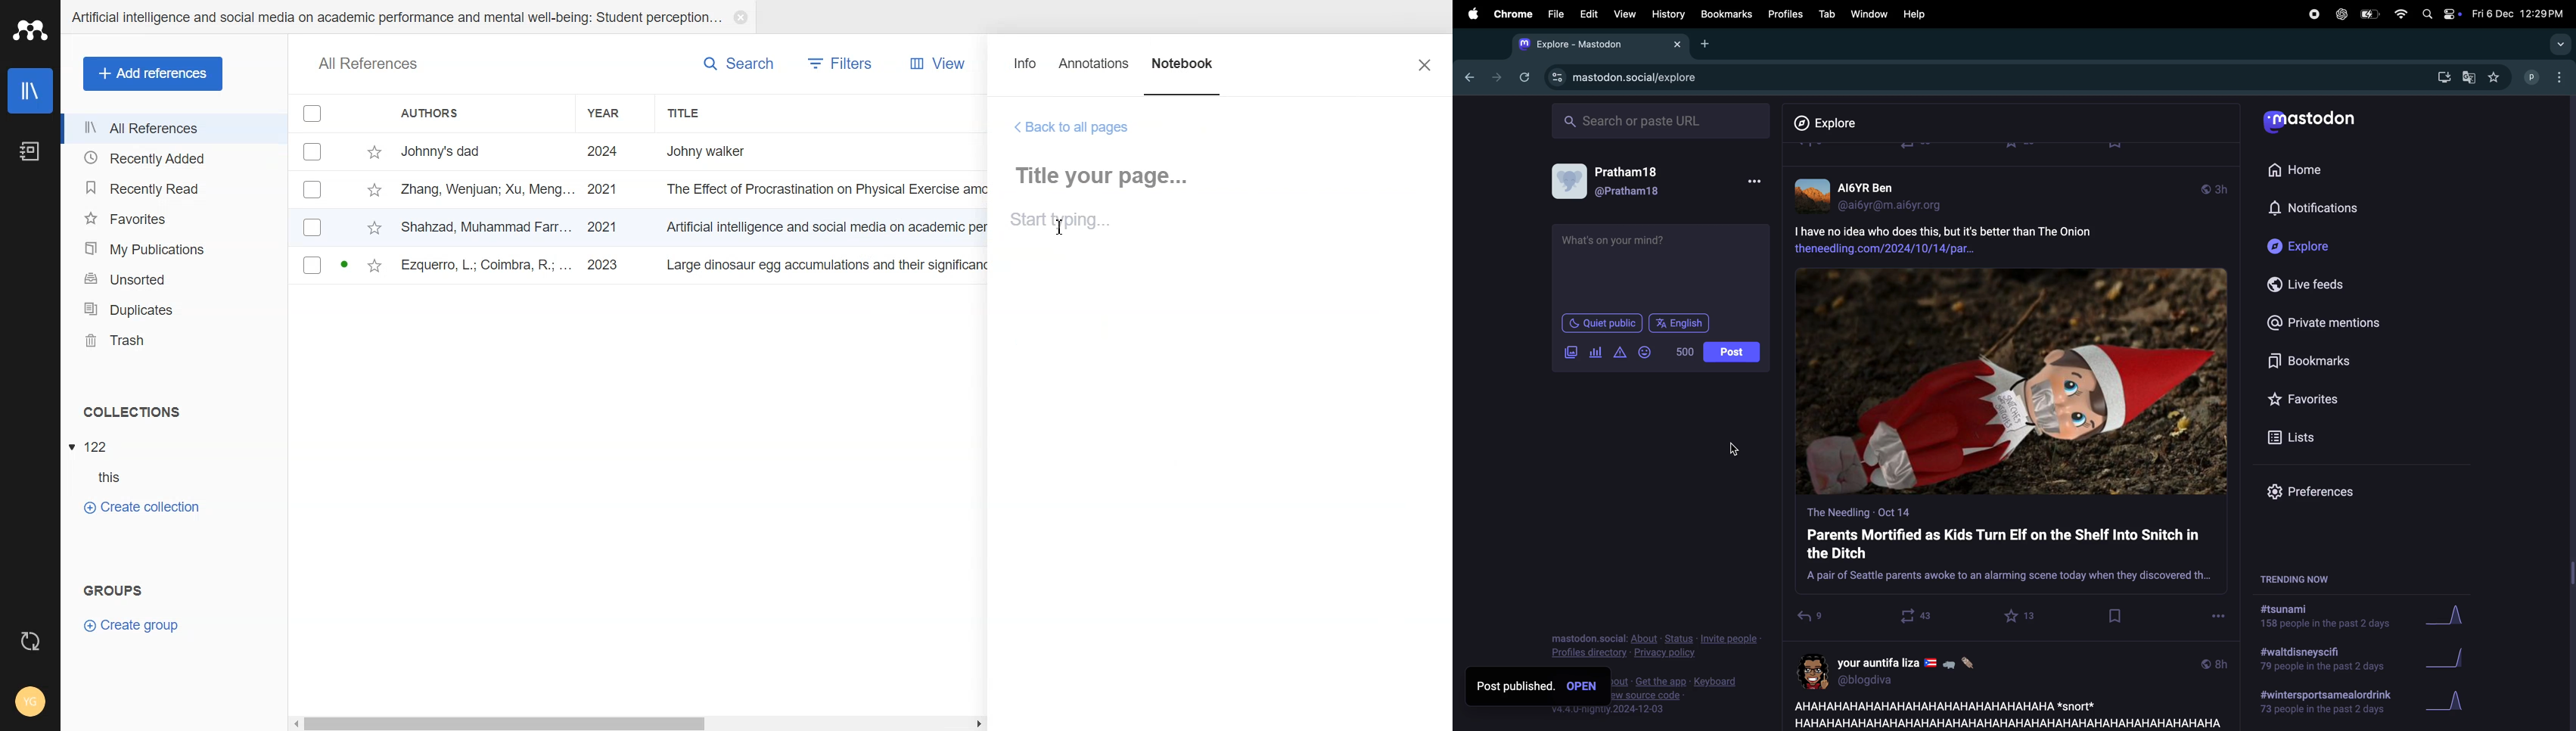 This screenshot has height=756, width=2576. What do you see at coordinates (1060, 227) in the screenshot?
I see `Text cursor` at bounding box center [1060, 227].